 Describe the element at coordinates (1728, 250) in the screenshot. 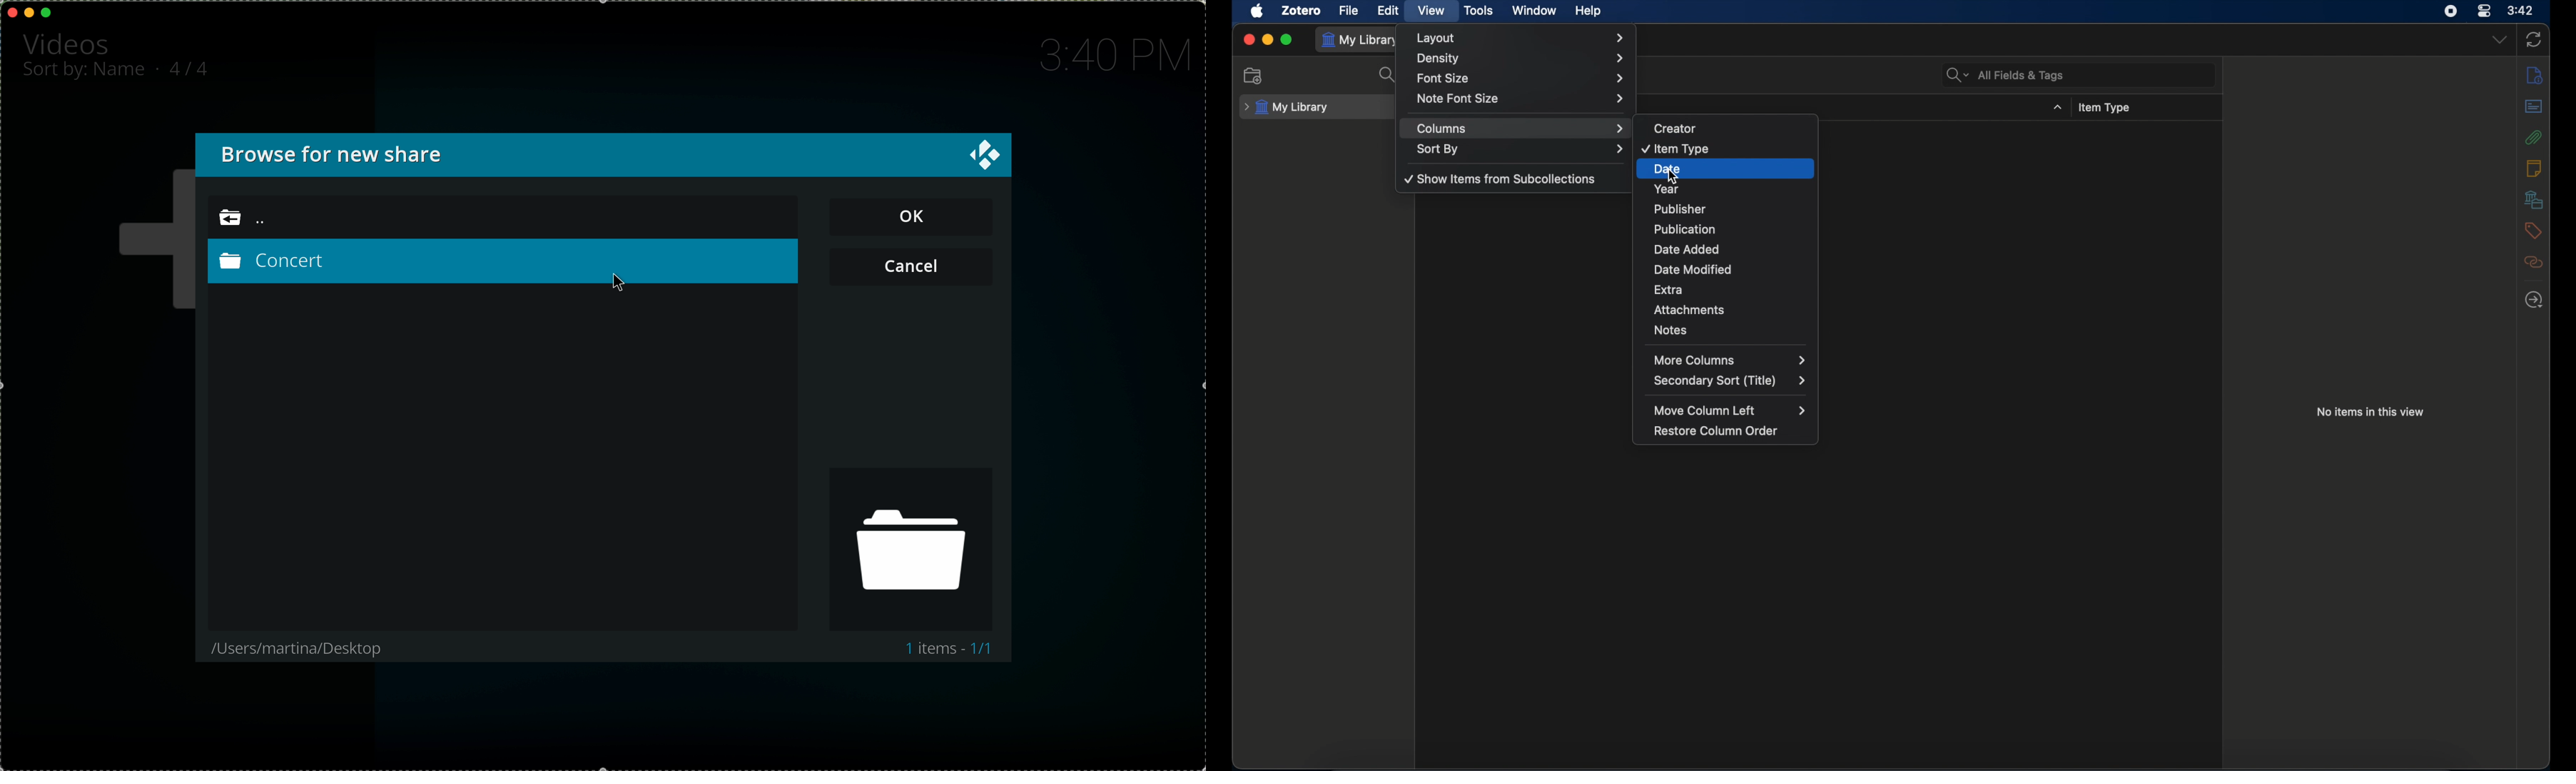

I see `date added` at that location.